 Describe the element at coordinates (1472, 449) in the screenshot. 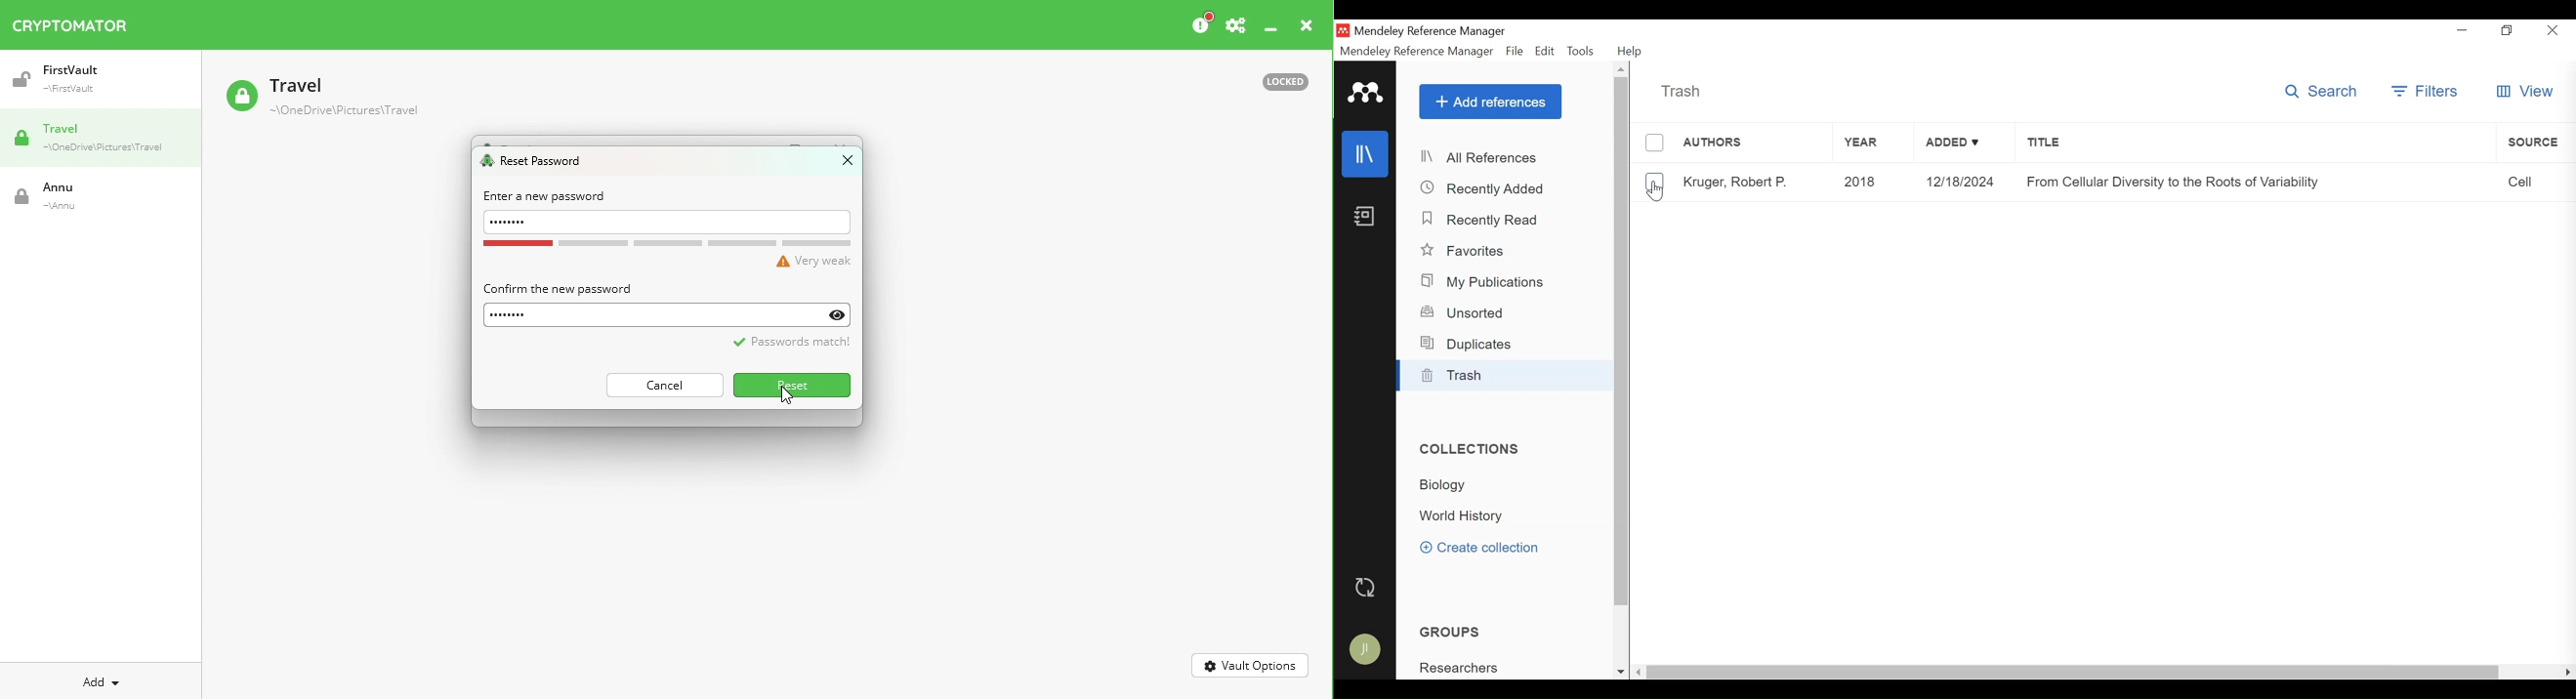

I see `Collections` at that location.